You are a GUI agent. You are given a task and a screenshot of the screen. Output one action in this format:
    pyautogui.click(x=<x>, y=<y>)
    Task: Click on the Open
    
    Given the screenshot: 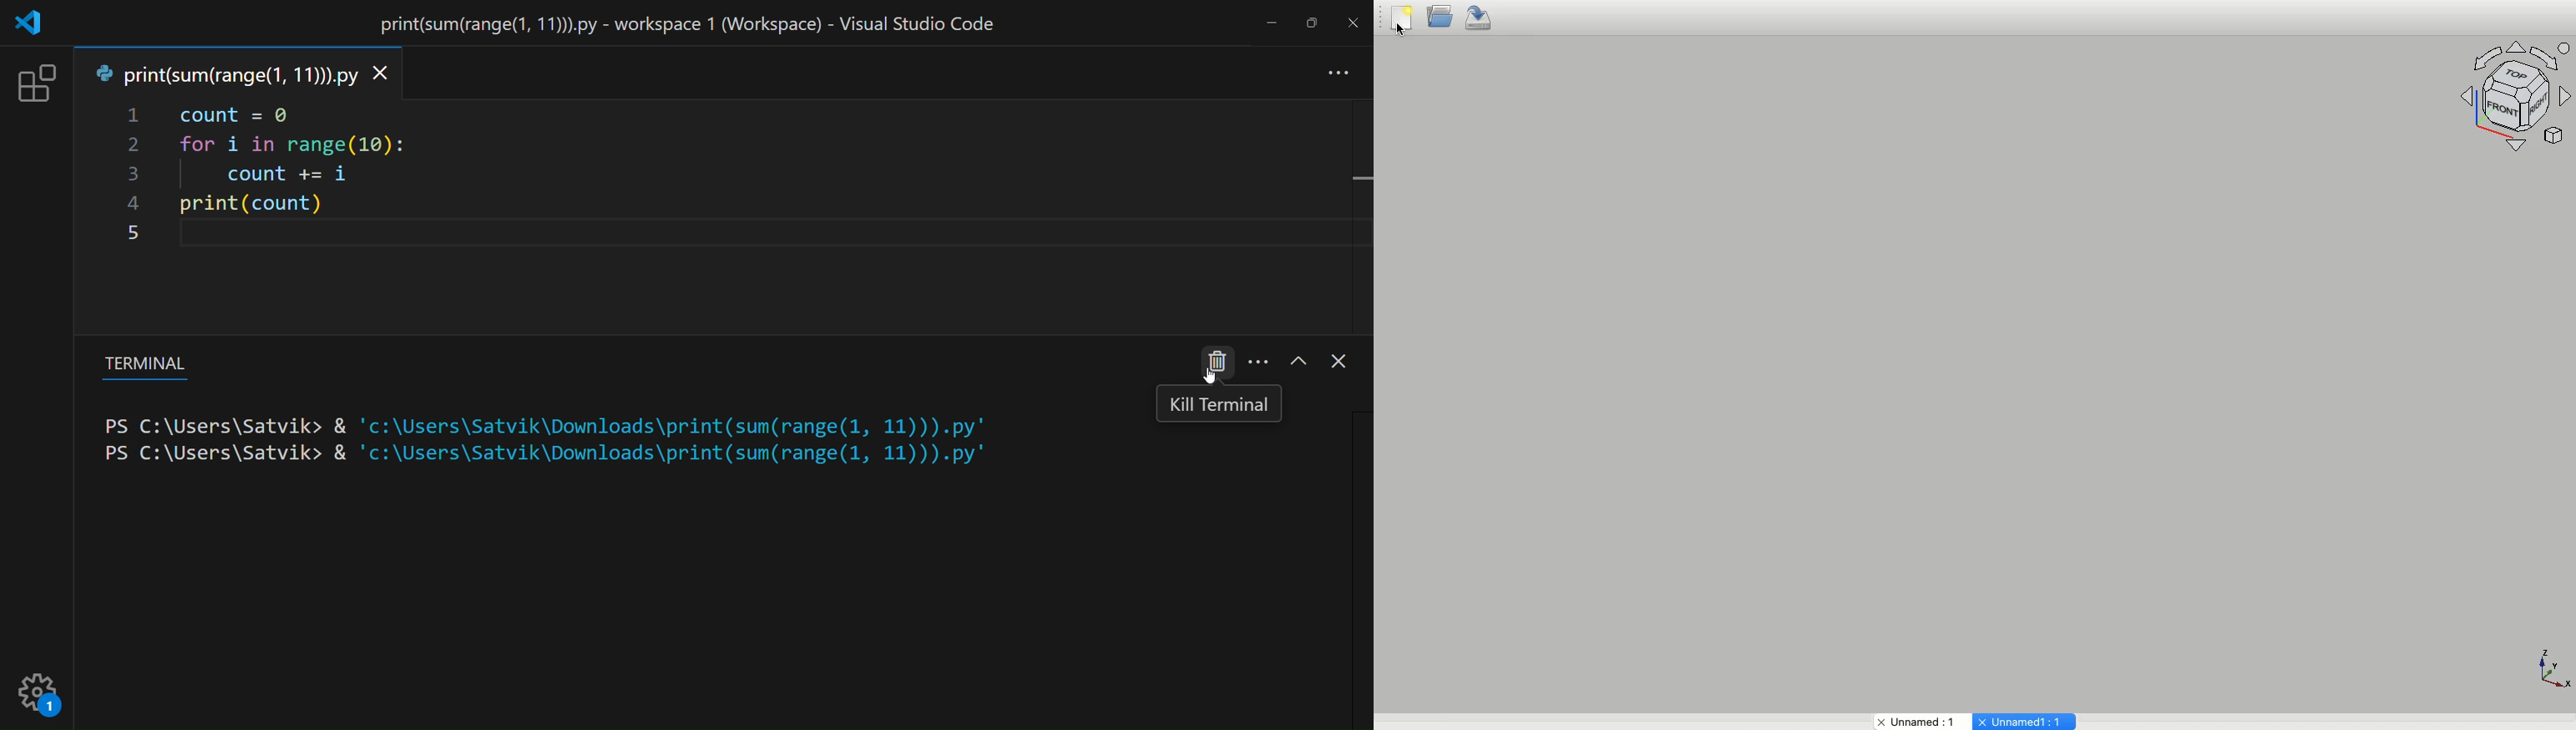 What is the action you would take?
    pyautogui.click(x=1439, y=20)
    